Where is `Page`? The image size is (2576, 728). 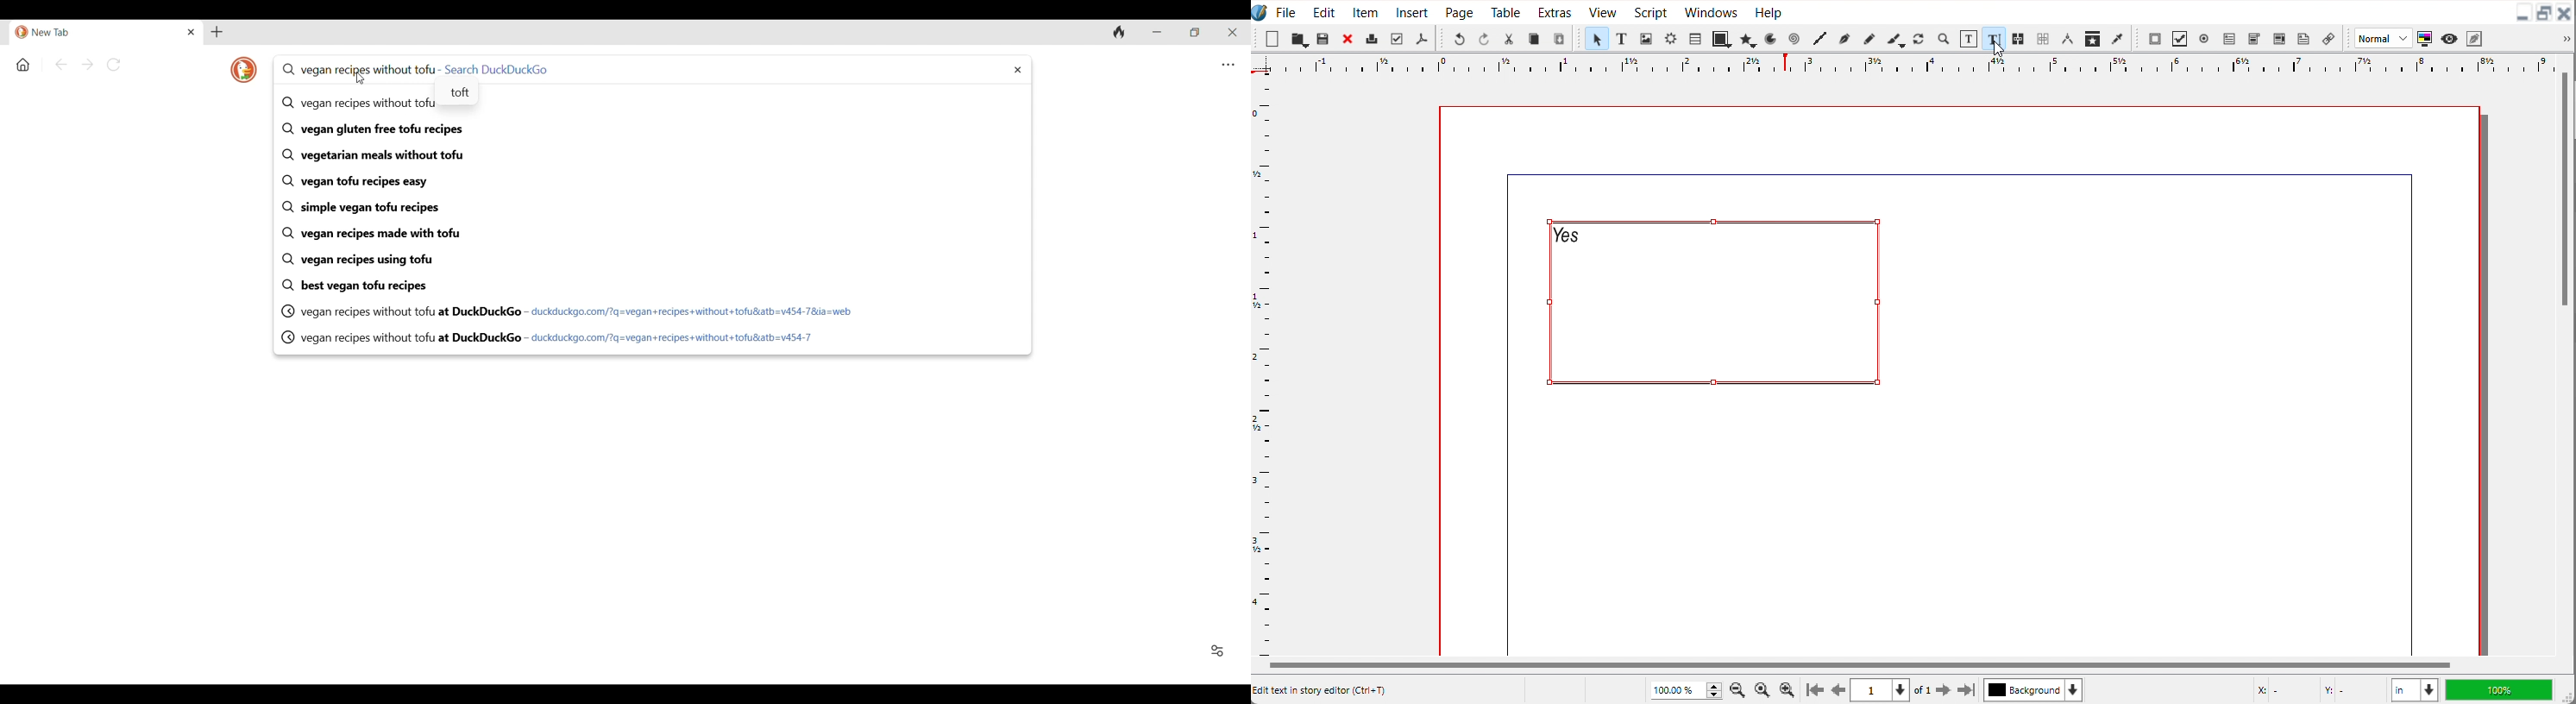
Page is located at coordinates (1459, 11).